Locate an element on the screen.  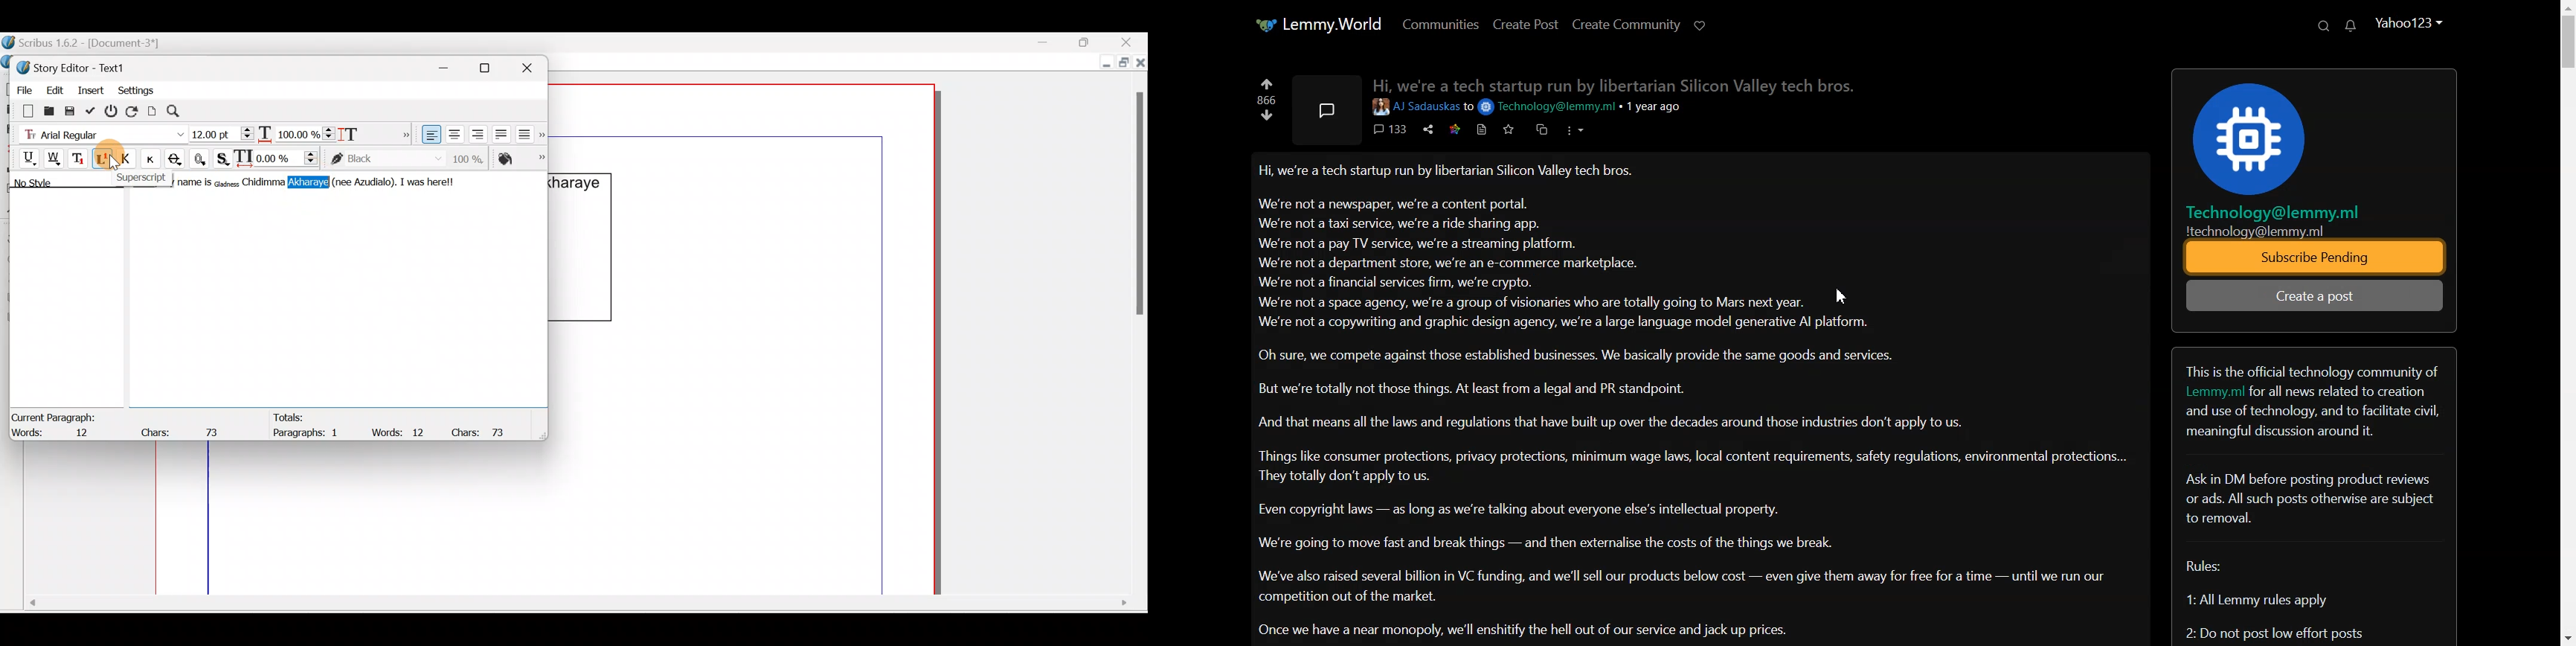
Close is located at coordinates (1141, 65).